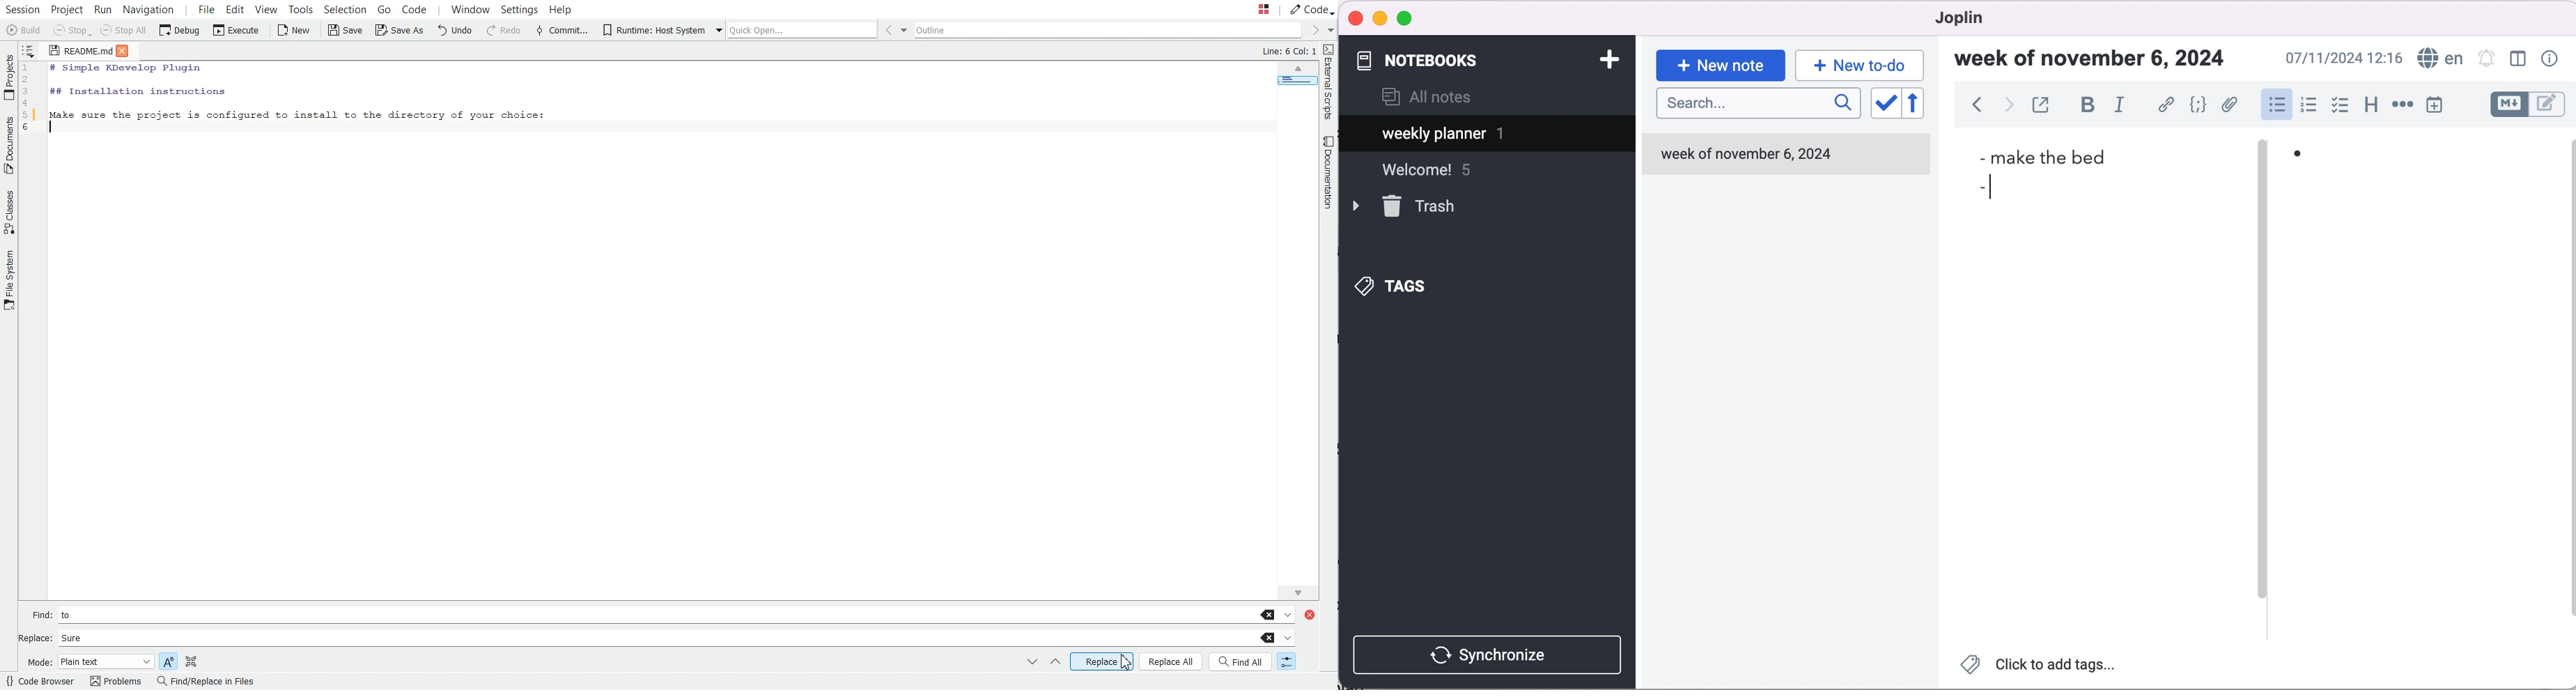 The height and width of the screenshot is (700, 2576). What do you see at coordinates (1608, 58) in the screenshot?
I see `add note` at bounding box center [1608, 58].